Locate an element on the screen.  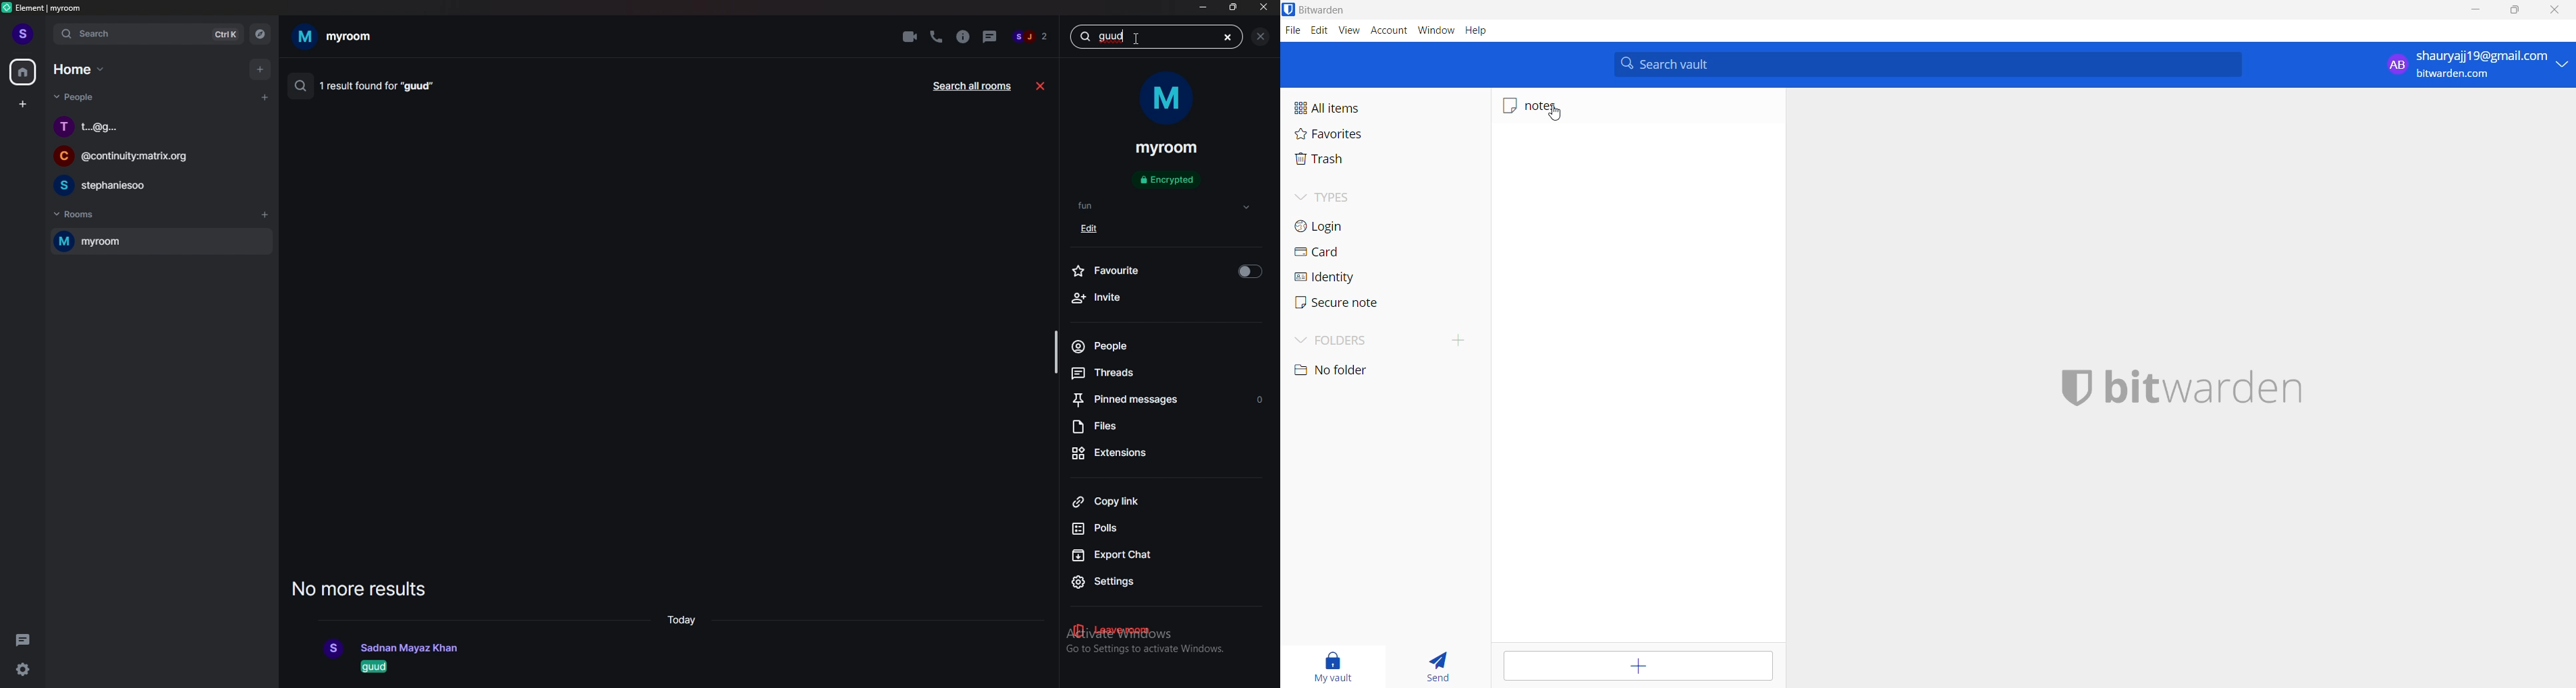
chat is located at coordinates (158, 157).